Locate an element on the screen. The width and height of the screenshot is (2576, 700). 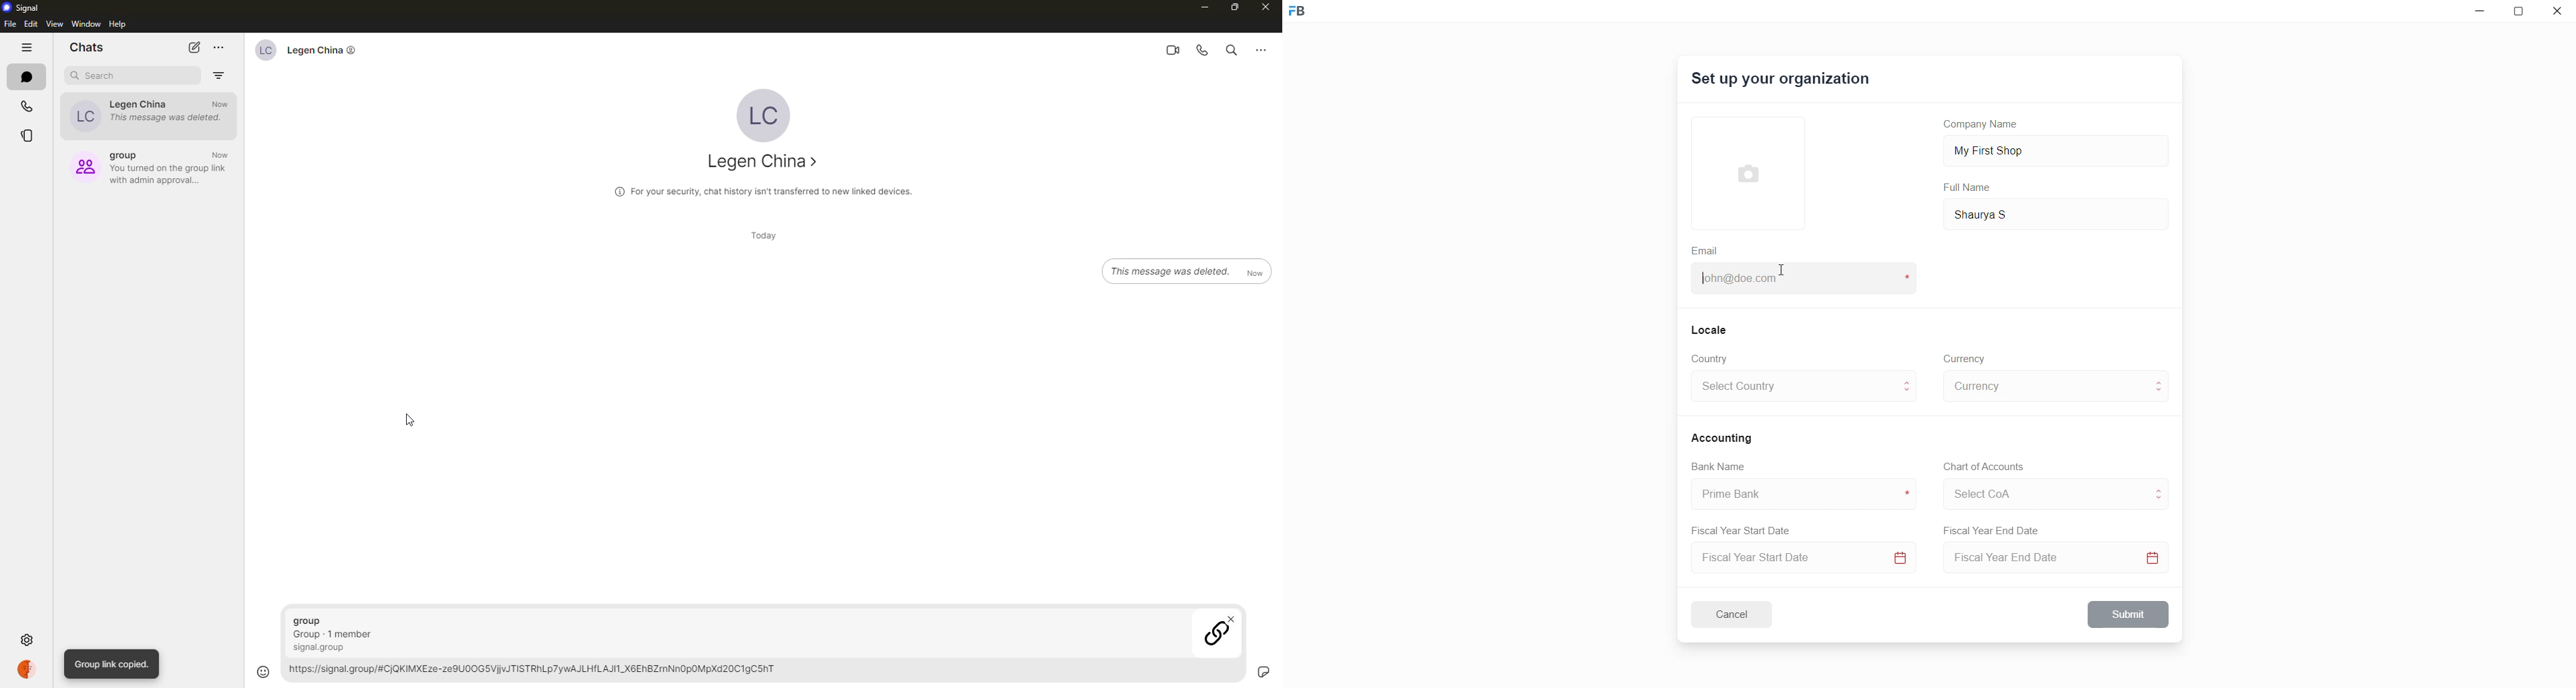
select Profile picture is located at coordinates (1742, 171).